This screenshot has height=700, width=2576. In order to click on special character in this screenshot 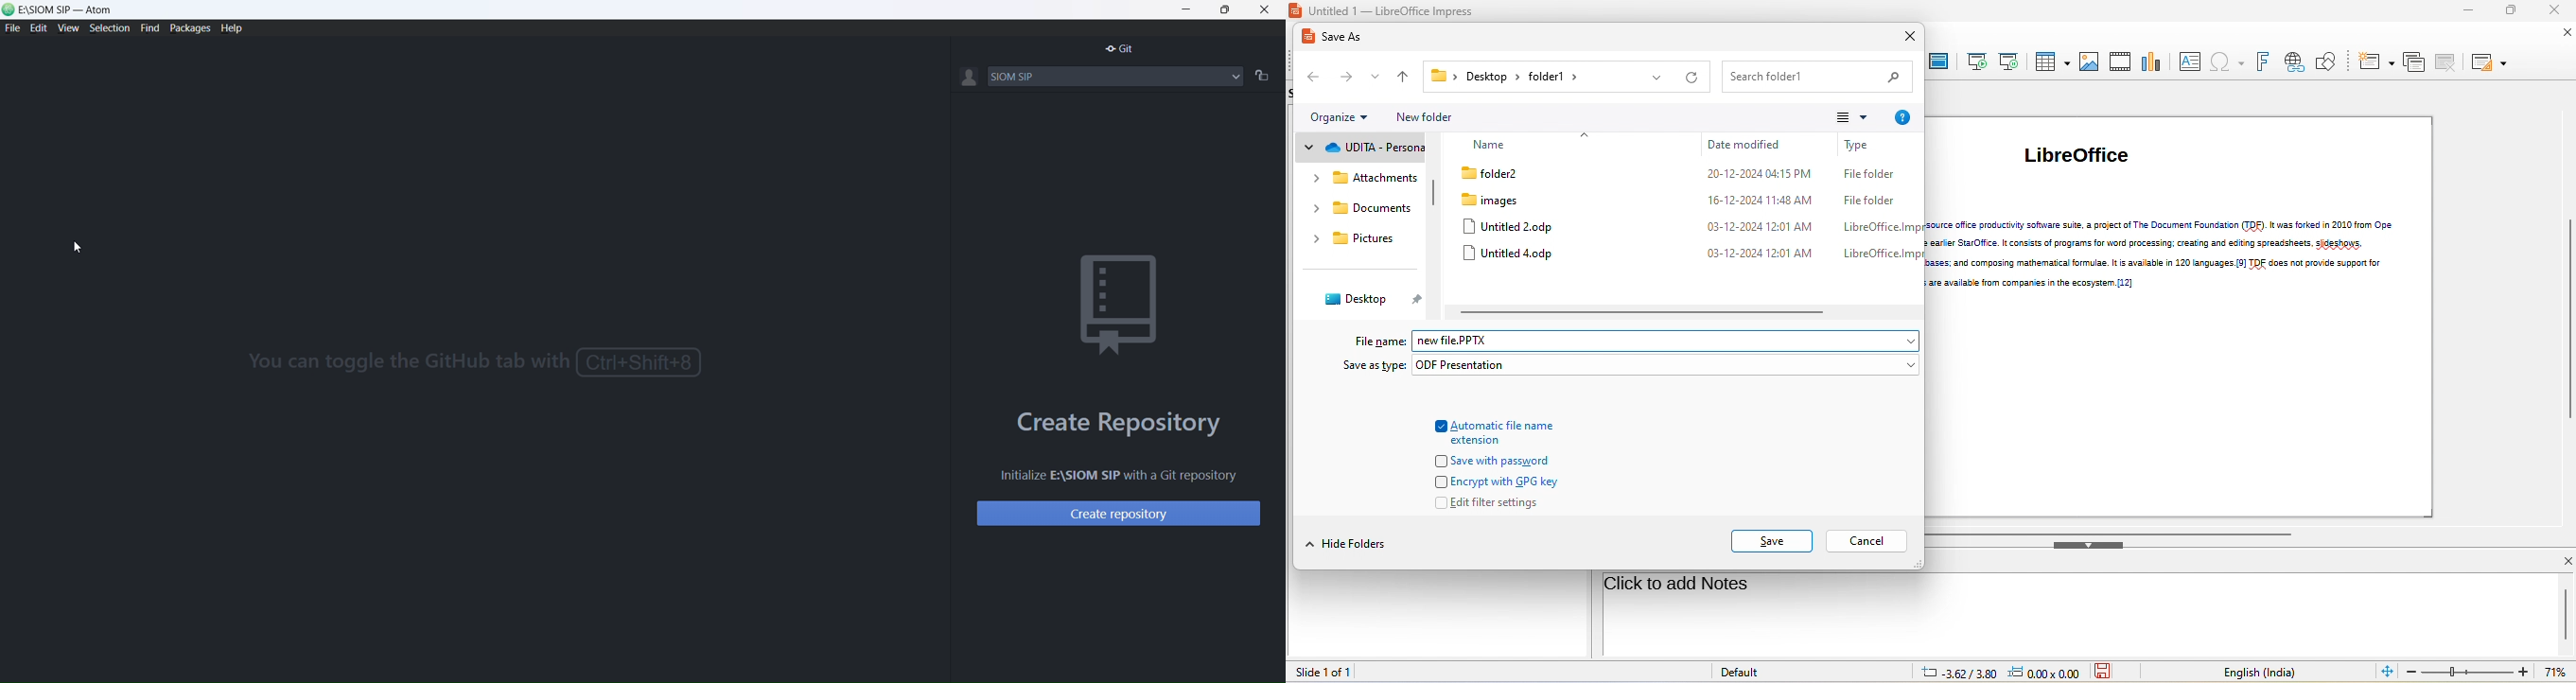, I will do `click(2226, 63)`.